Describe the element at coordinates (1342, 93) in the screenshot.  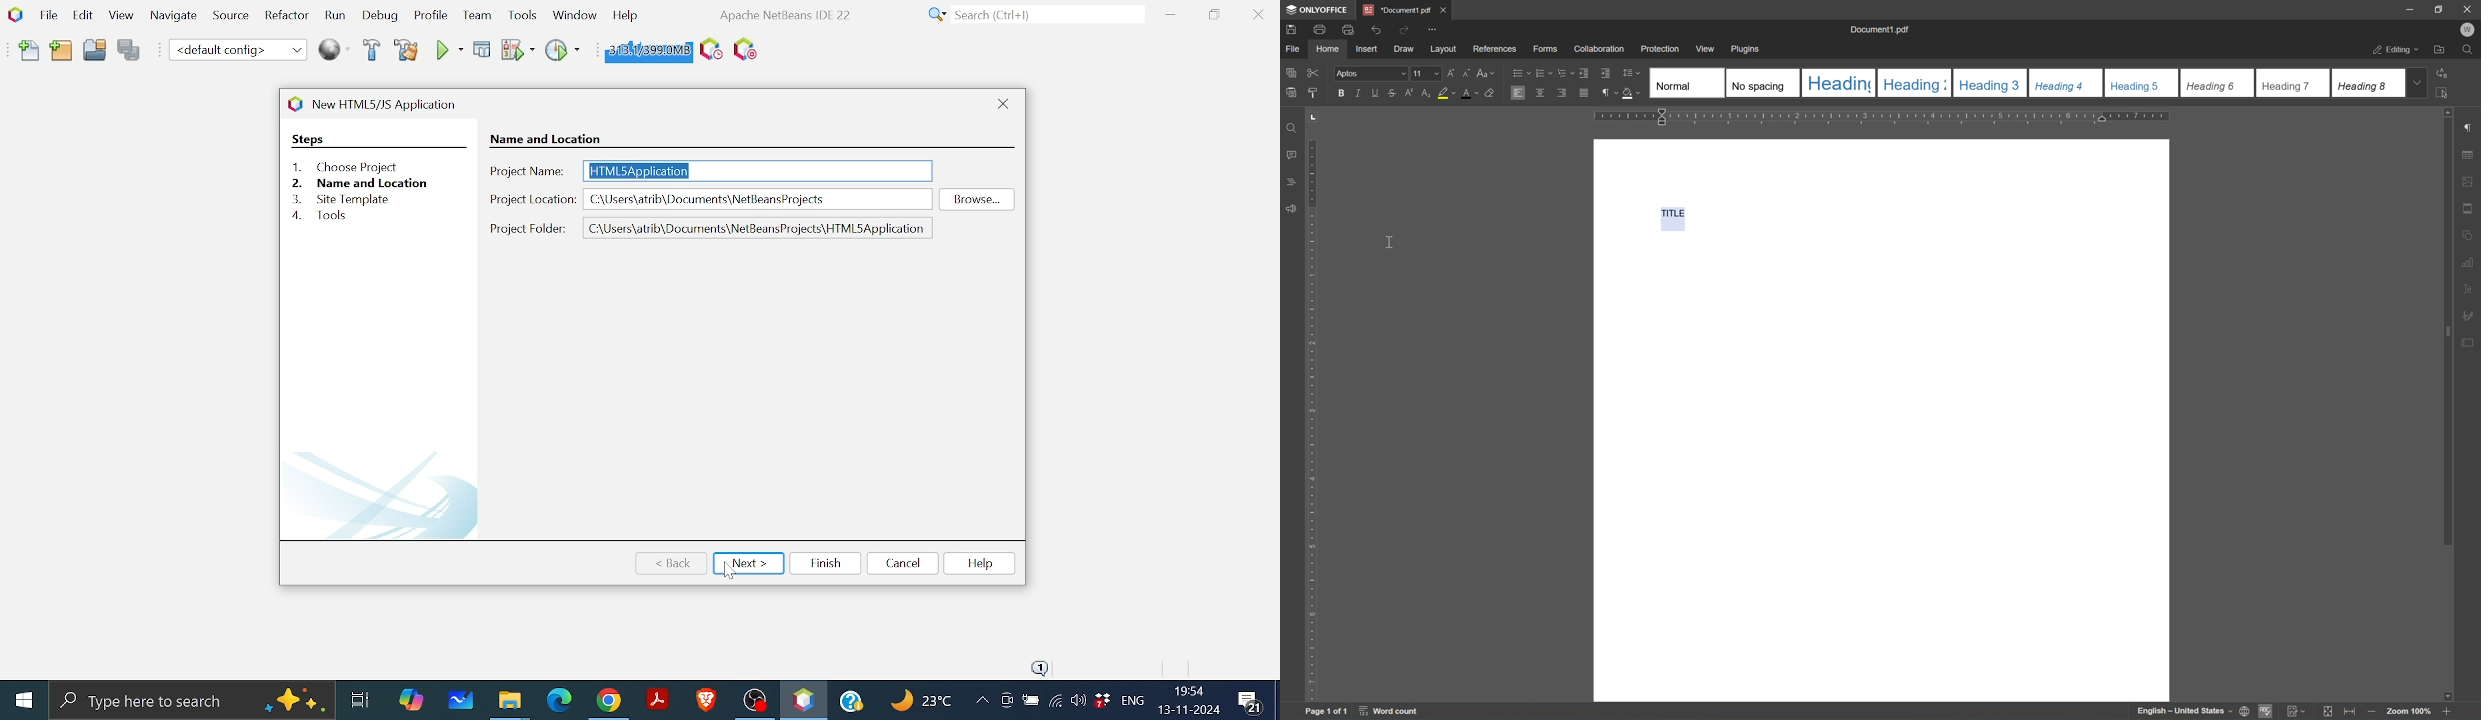
I see `bold` at that location.